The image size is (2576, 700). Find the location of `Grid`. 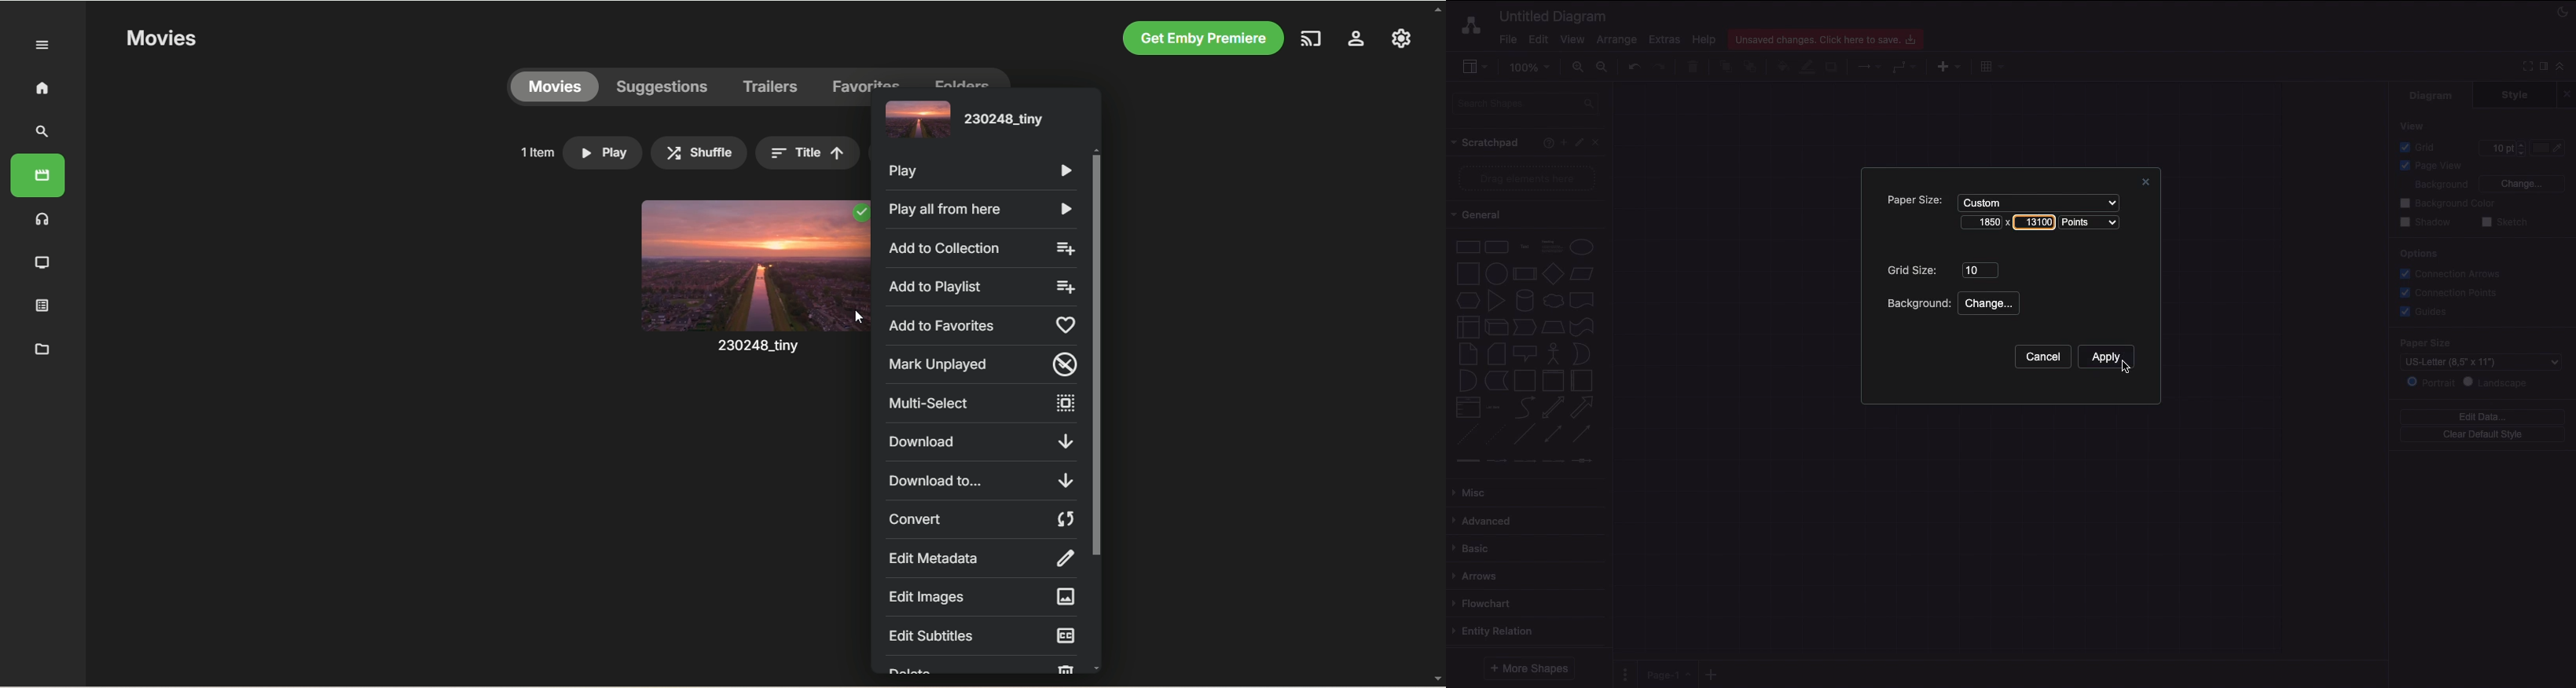

Grid is located at coordinates (2421, 147).